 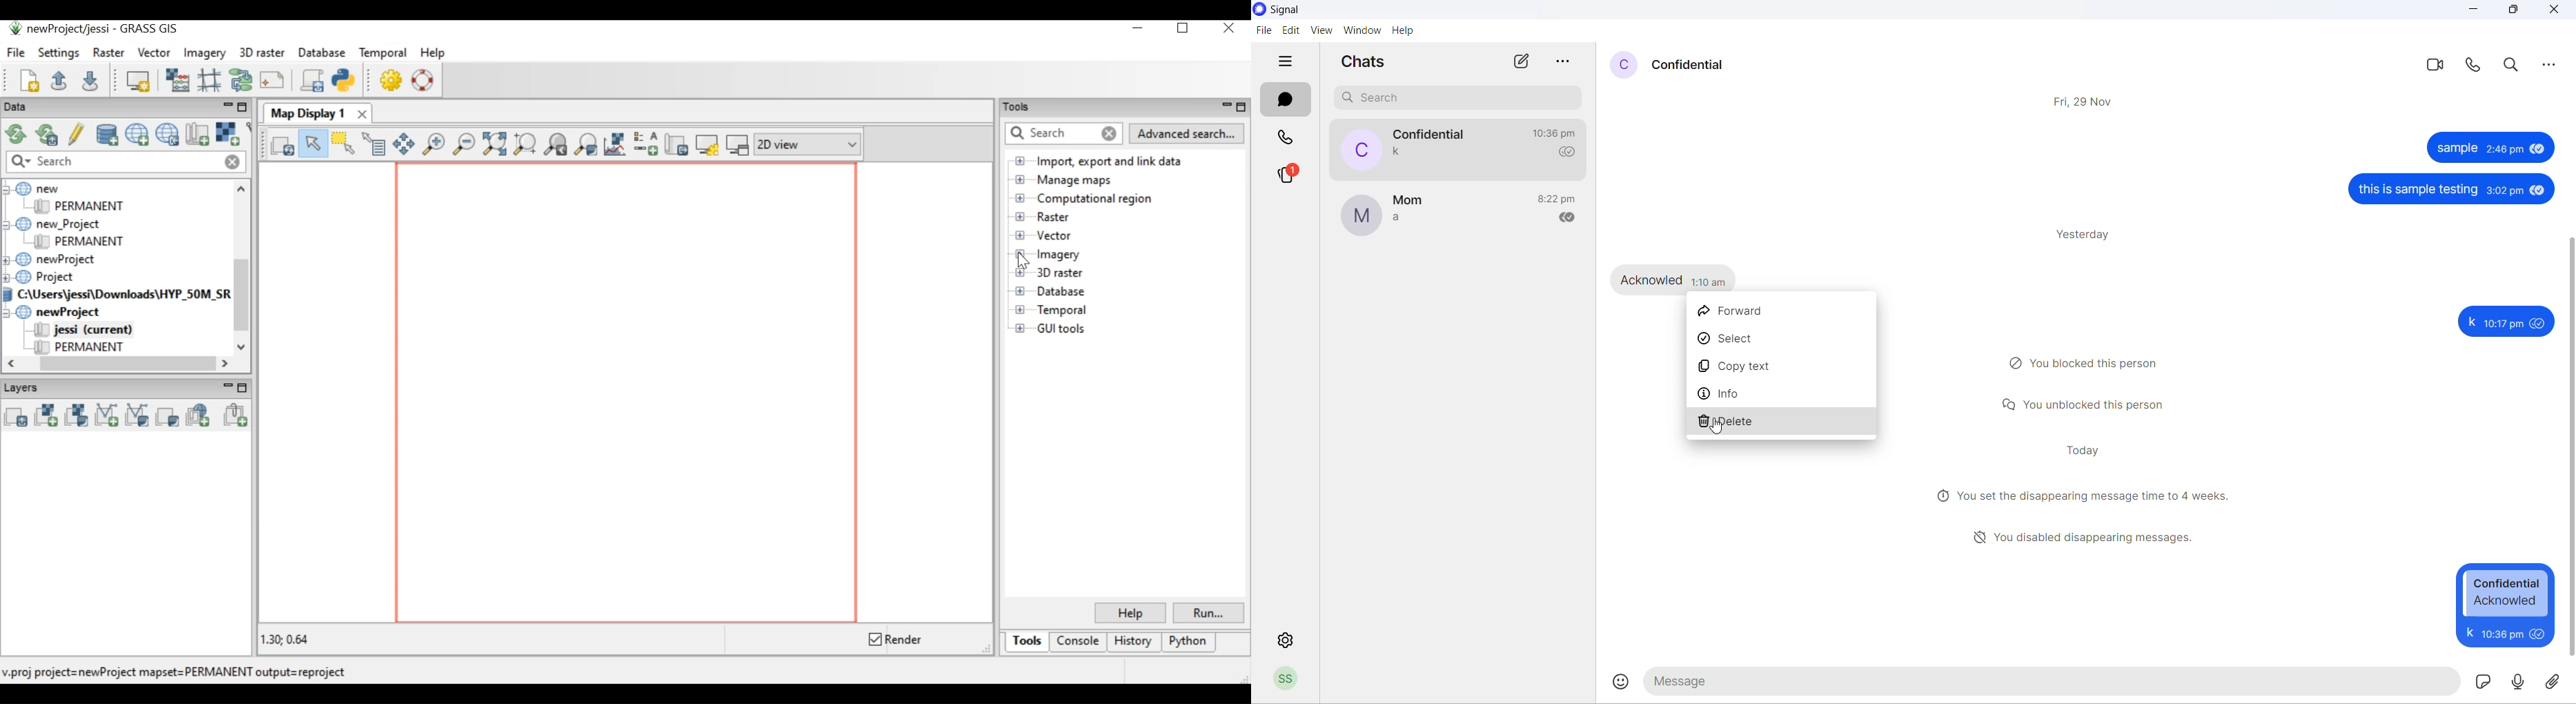 I want to click on select, so click(x=1782, y=335).